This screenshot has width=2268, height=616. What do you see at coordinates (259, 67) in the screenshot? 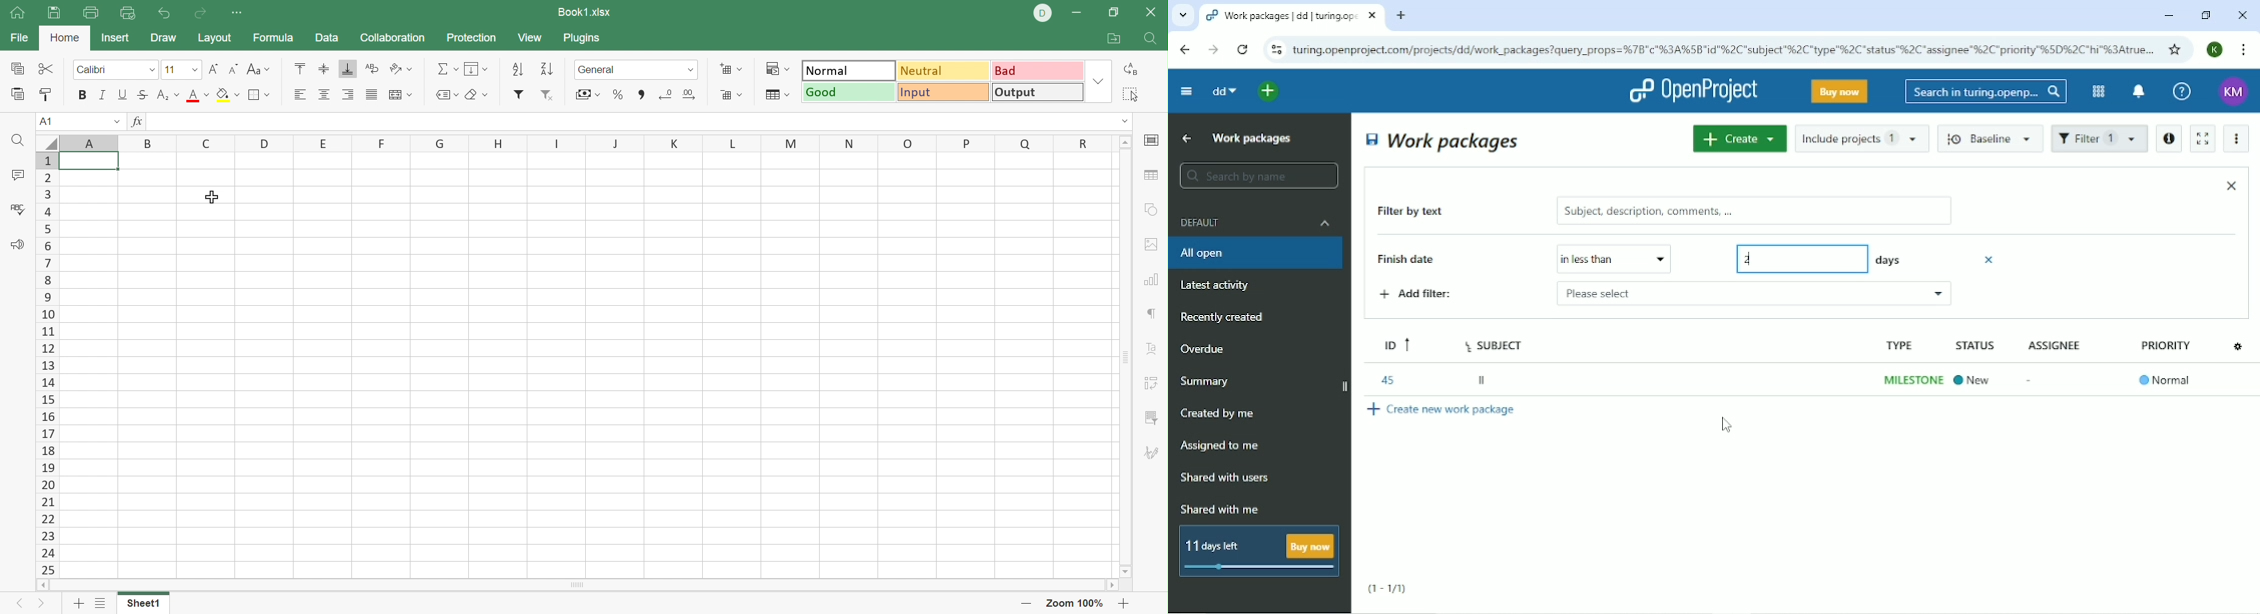
I see `Change case` at bounding box center [259, 67].